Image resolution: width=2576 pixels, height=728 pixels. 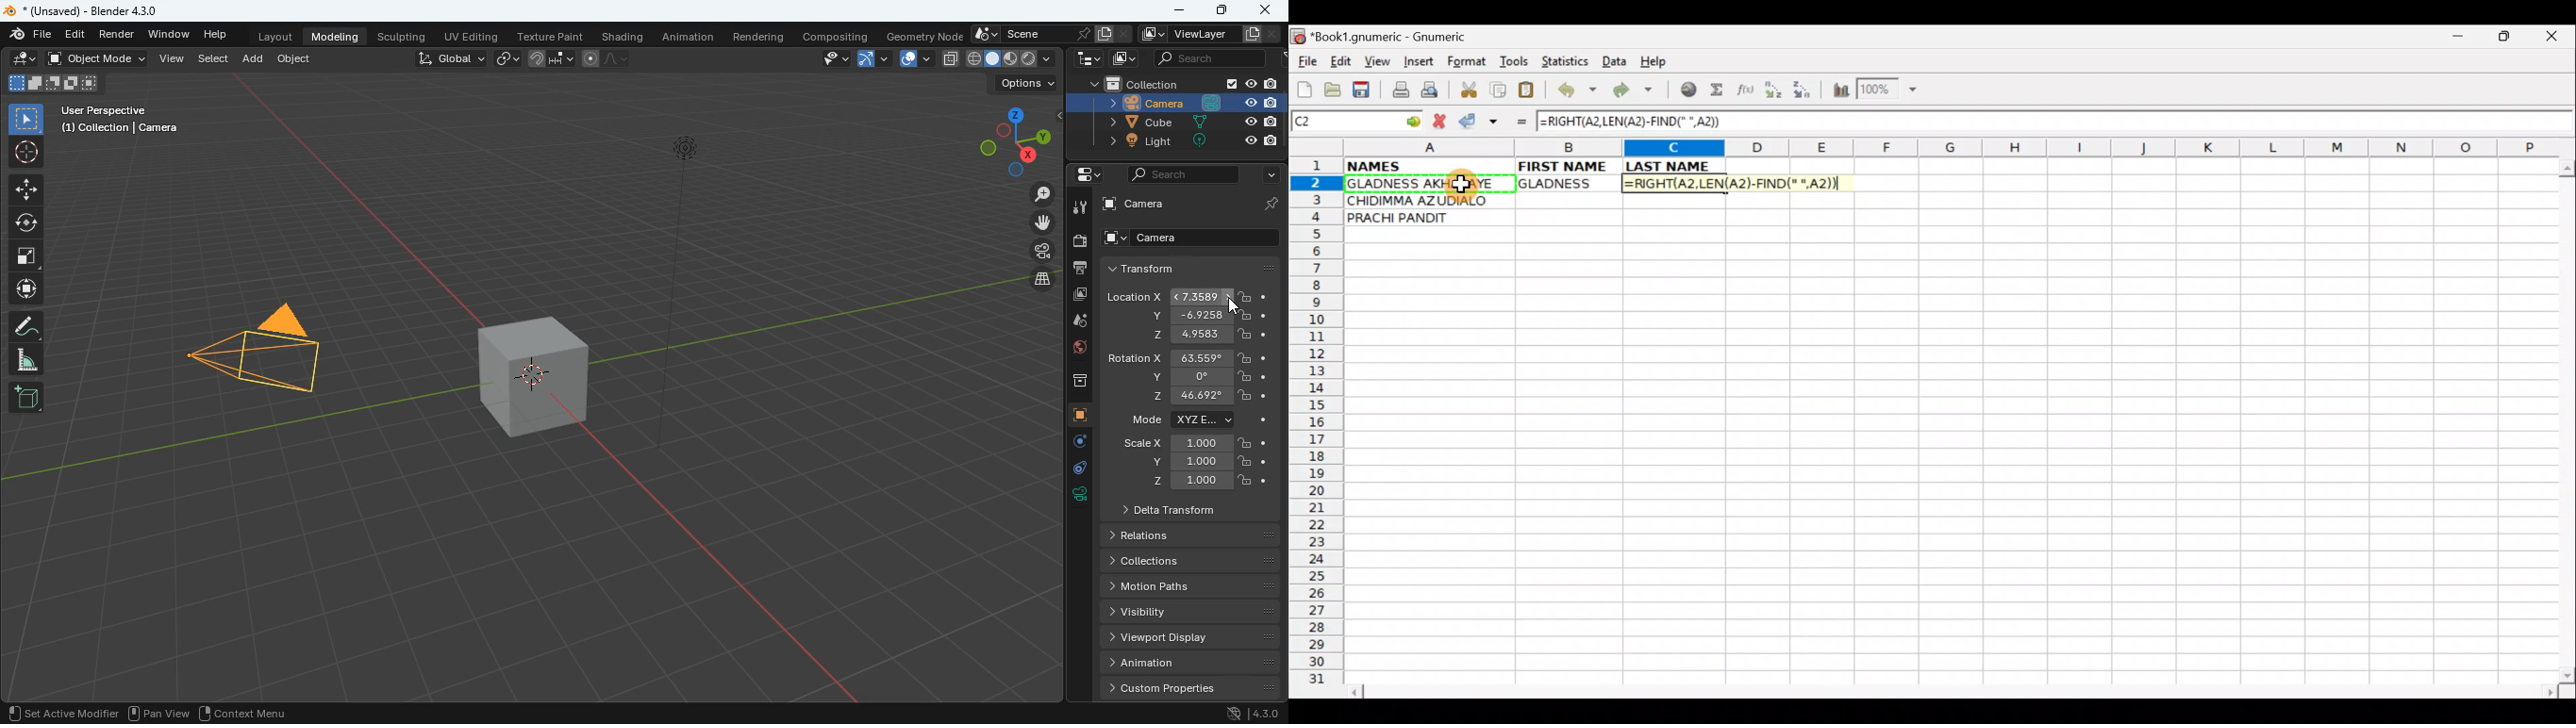 I want to click on tool, so click(x=1080, y=210).